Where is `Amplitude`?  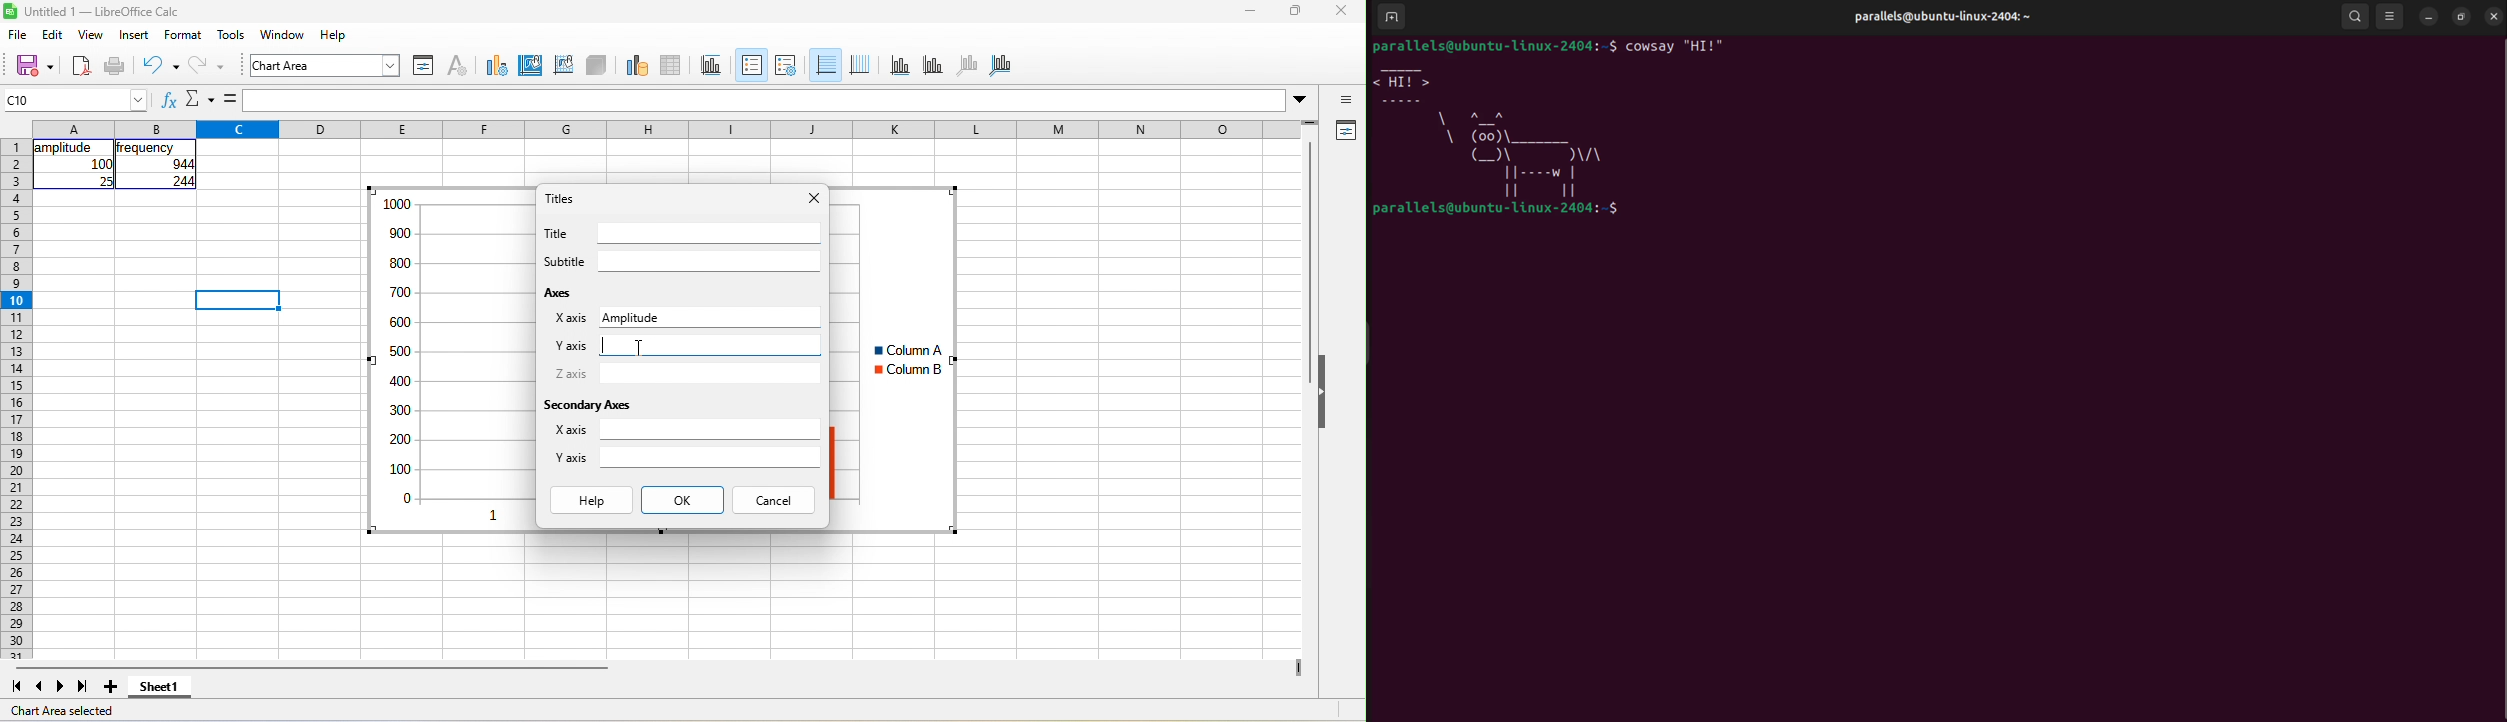 Amplitude is located at coordinates (630, 318).